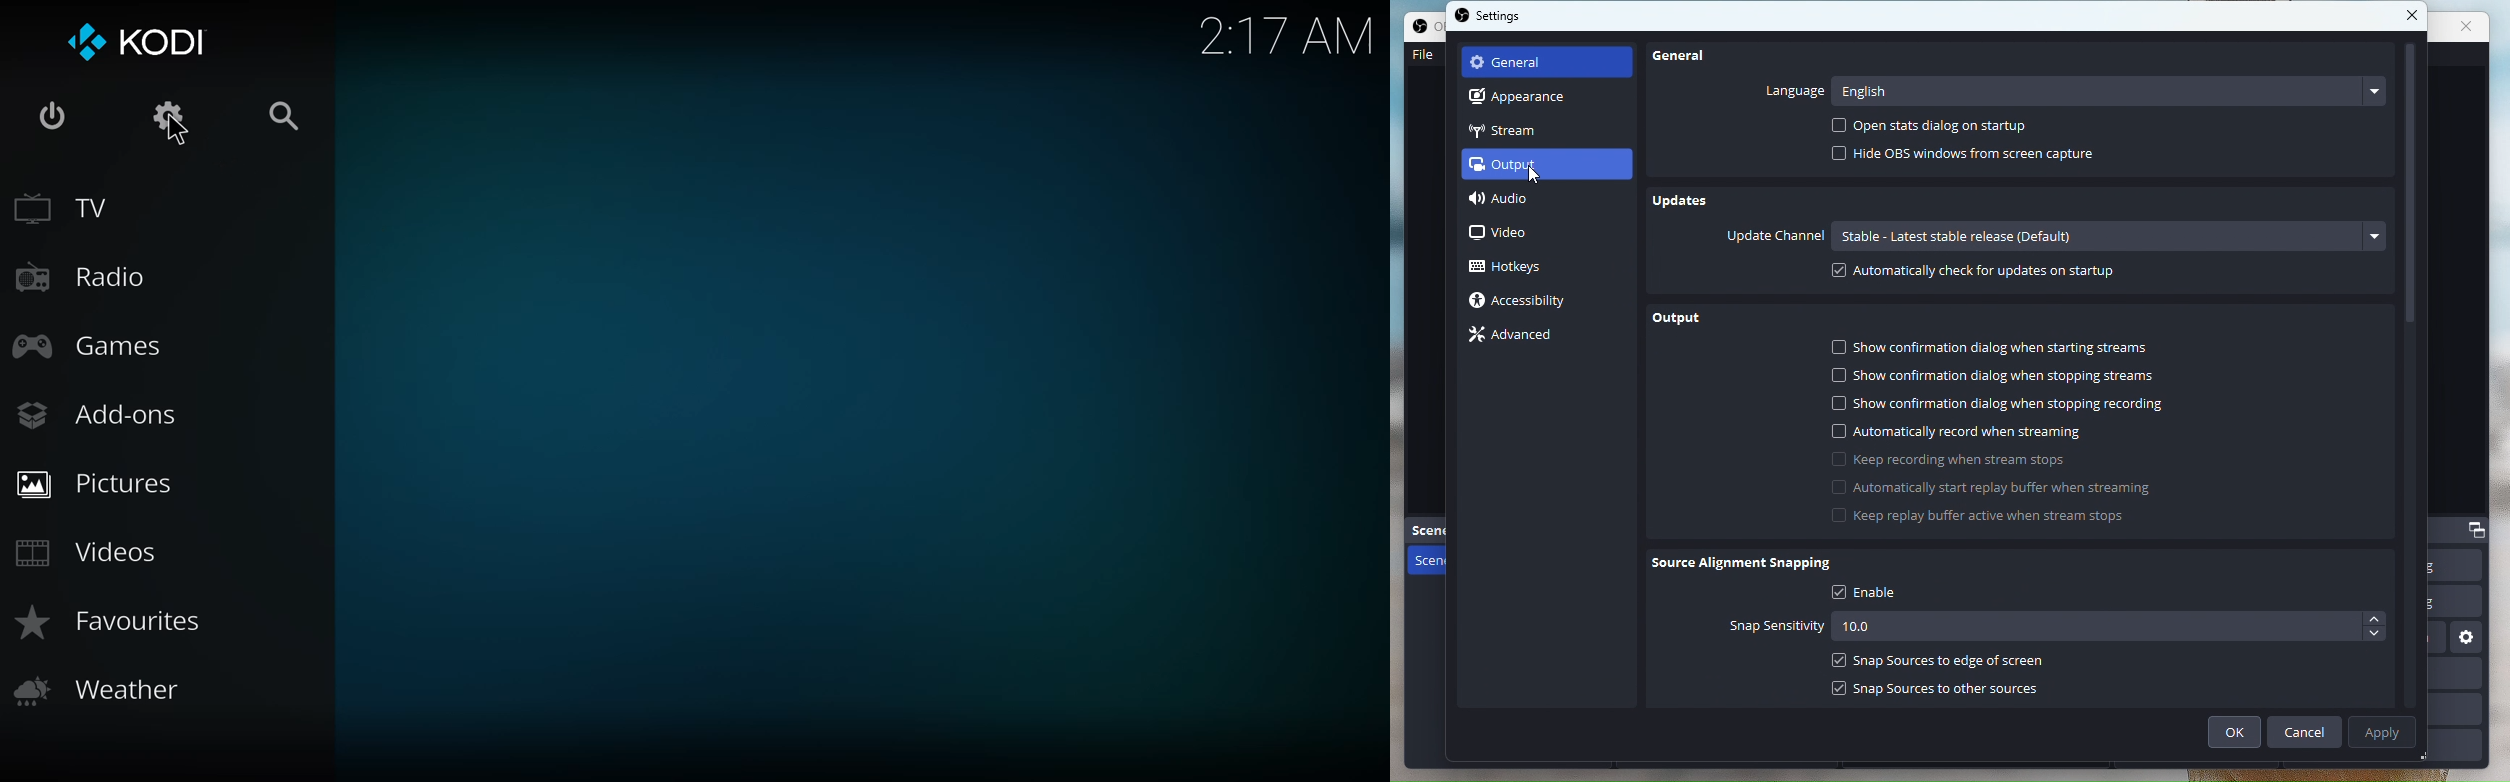 Image resolution: width=2520 pixels, height=784 pixels. I want to click on Automatically check for updates on startup, so click(1981, 274).